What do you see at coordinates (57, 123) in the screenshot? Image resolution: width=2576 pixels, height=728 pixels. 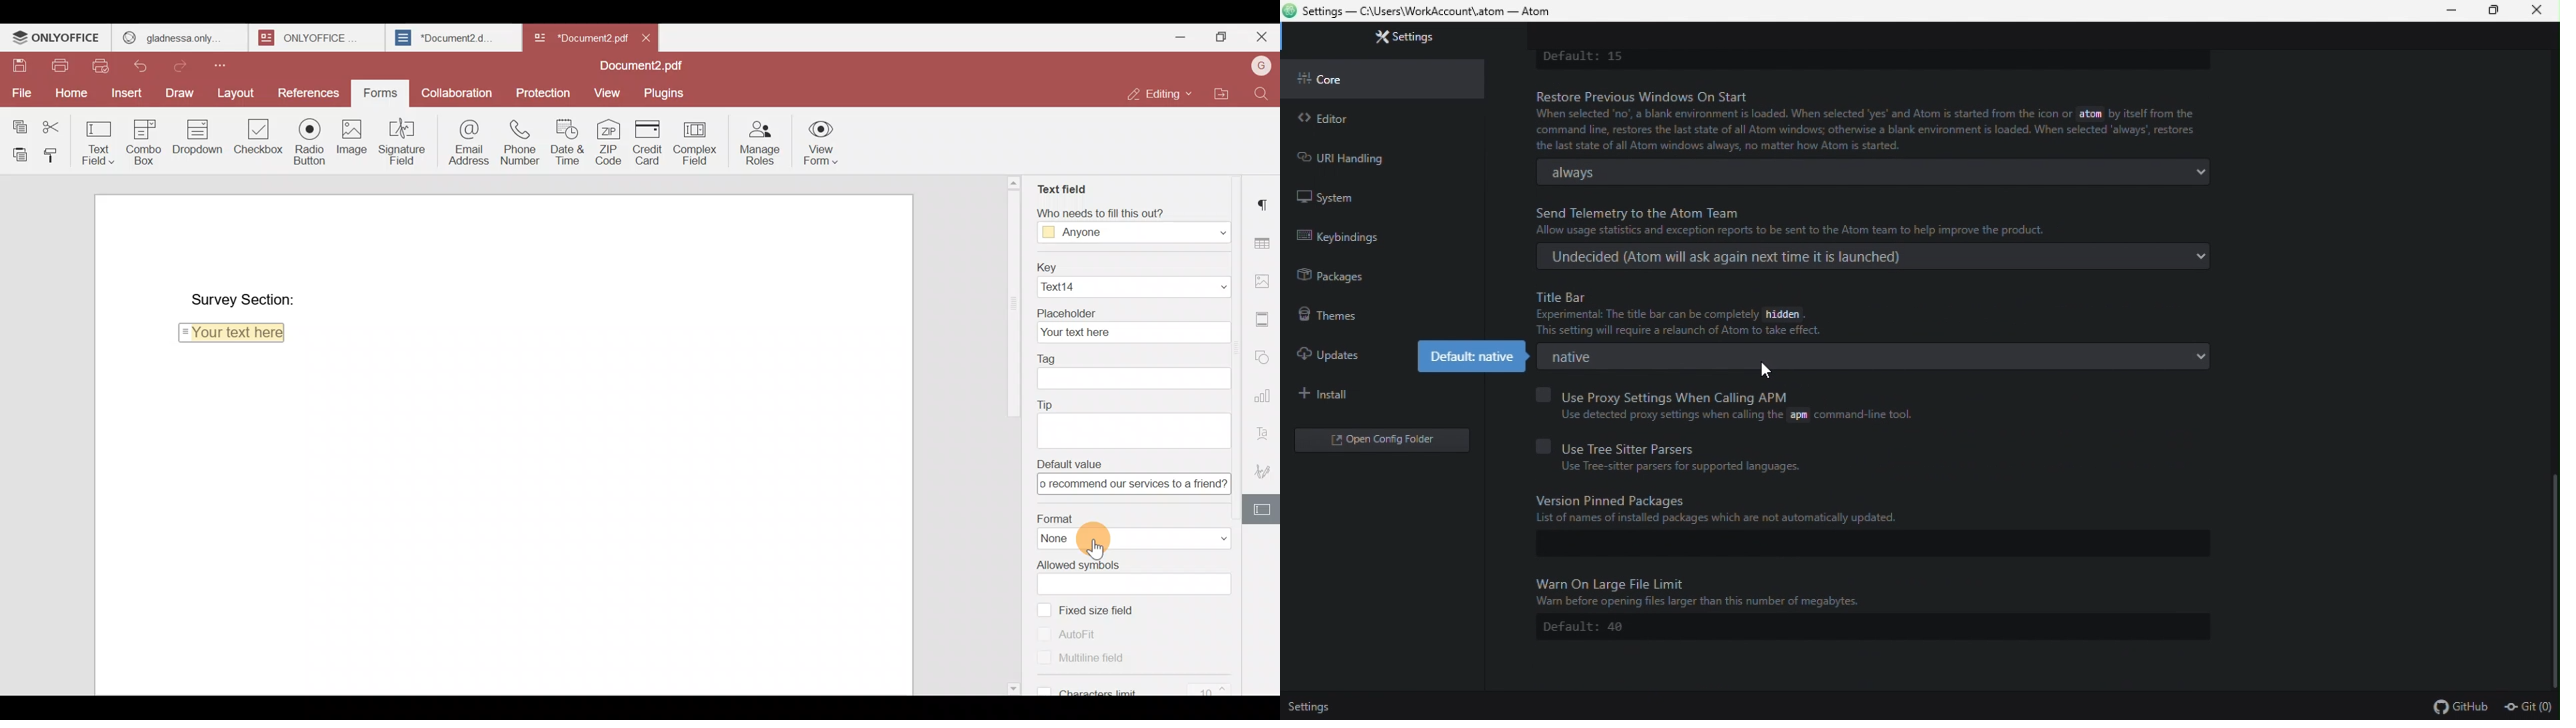 I see `Cut` at bounding box center [57, 123].